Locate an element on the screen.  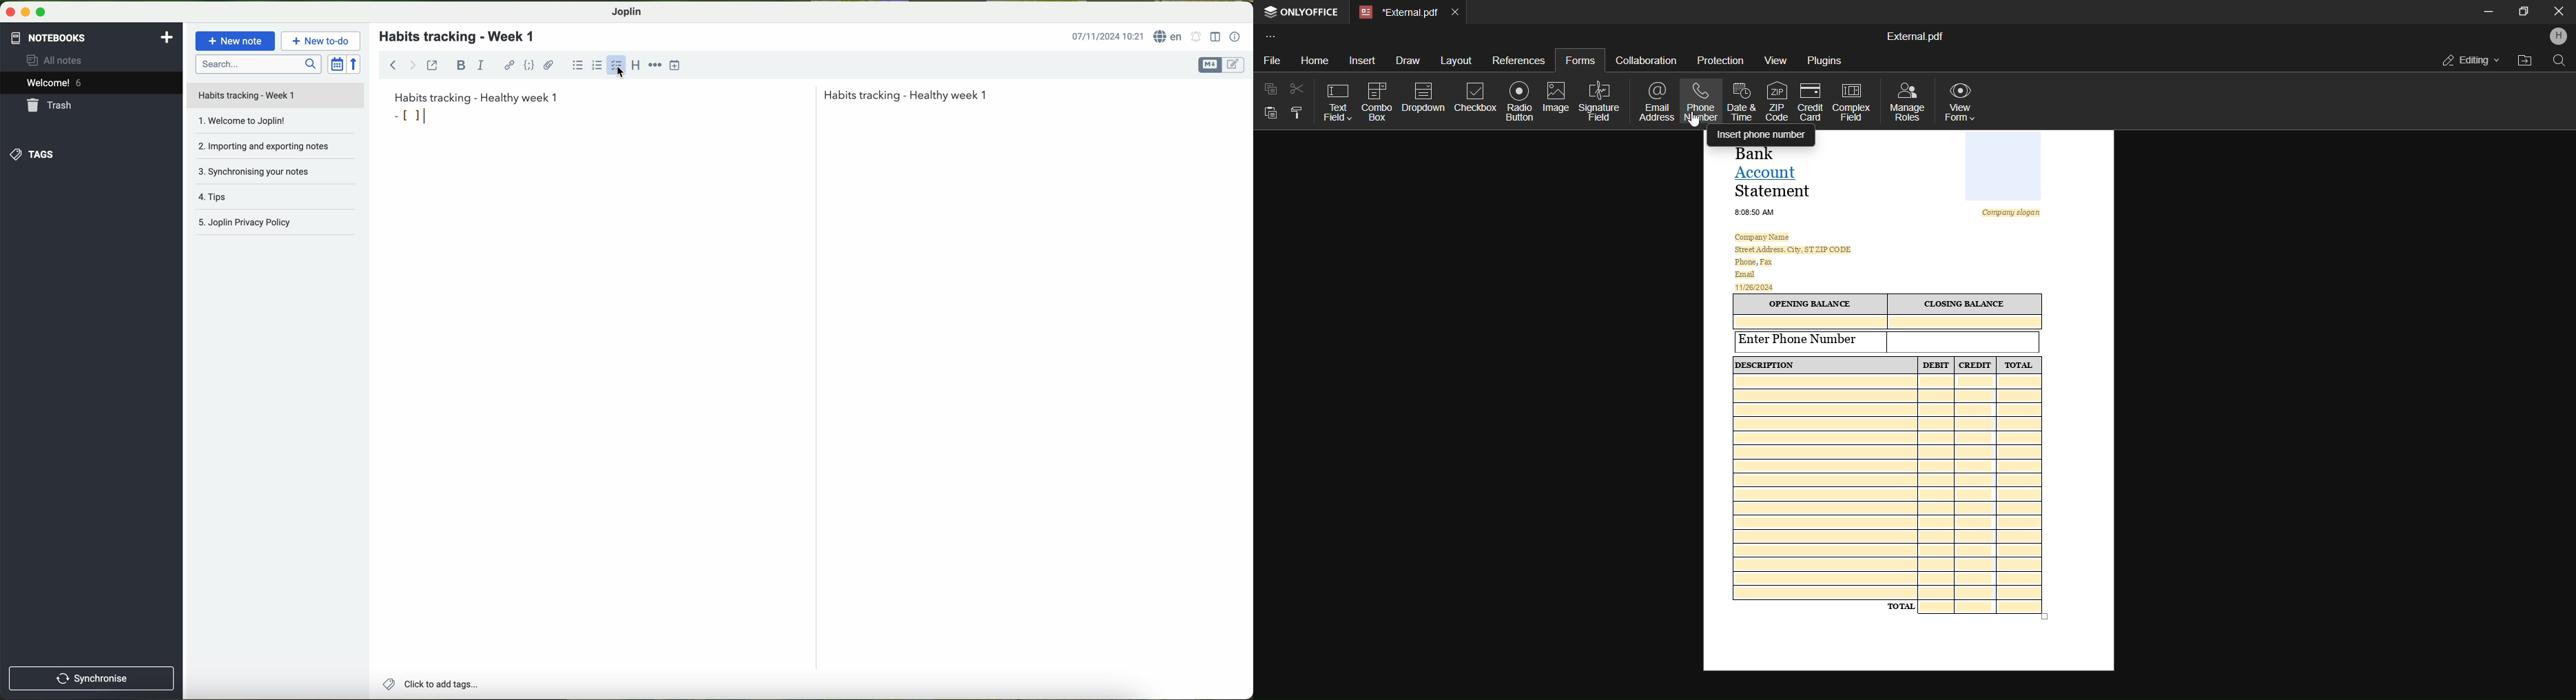
paste is located at coordinates (1270, 116).